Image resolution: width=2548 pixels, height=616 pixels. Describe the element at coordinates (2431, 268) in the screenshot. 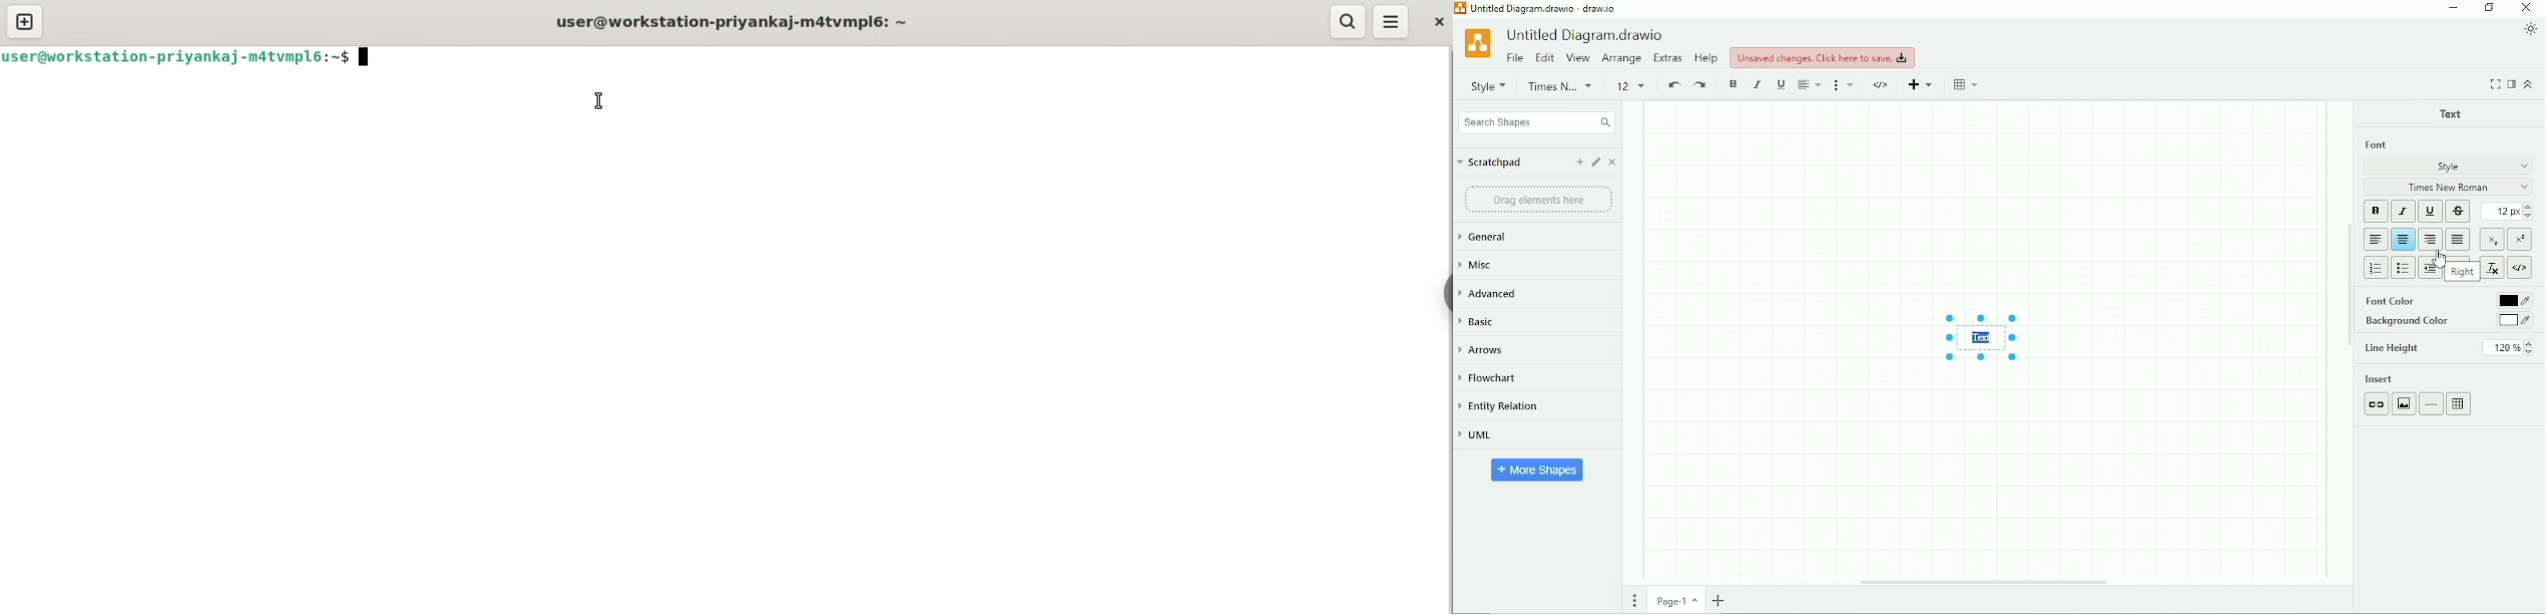

I see `Decrease indent` at that location.